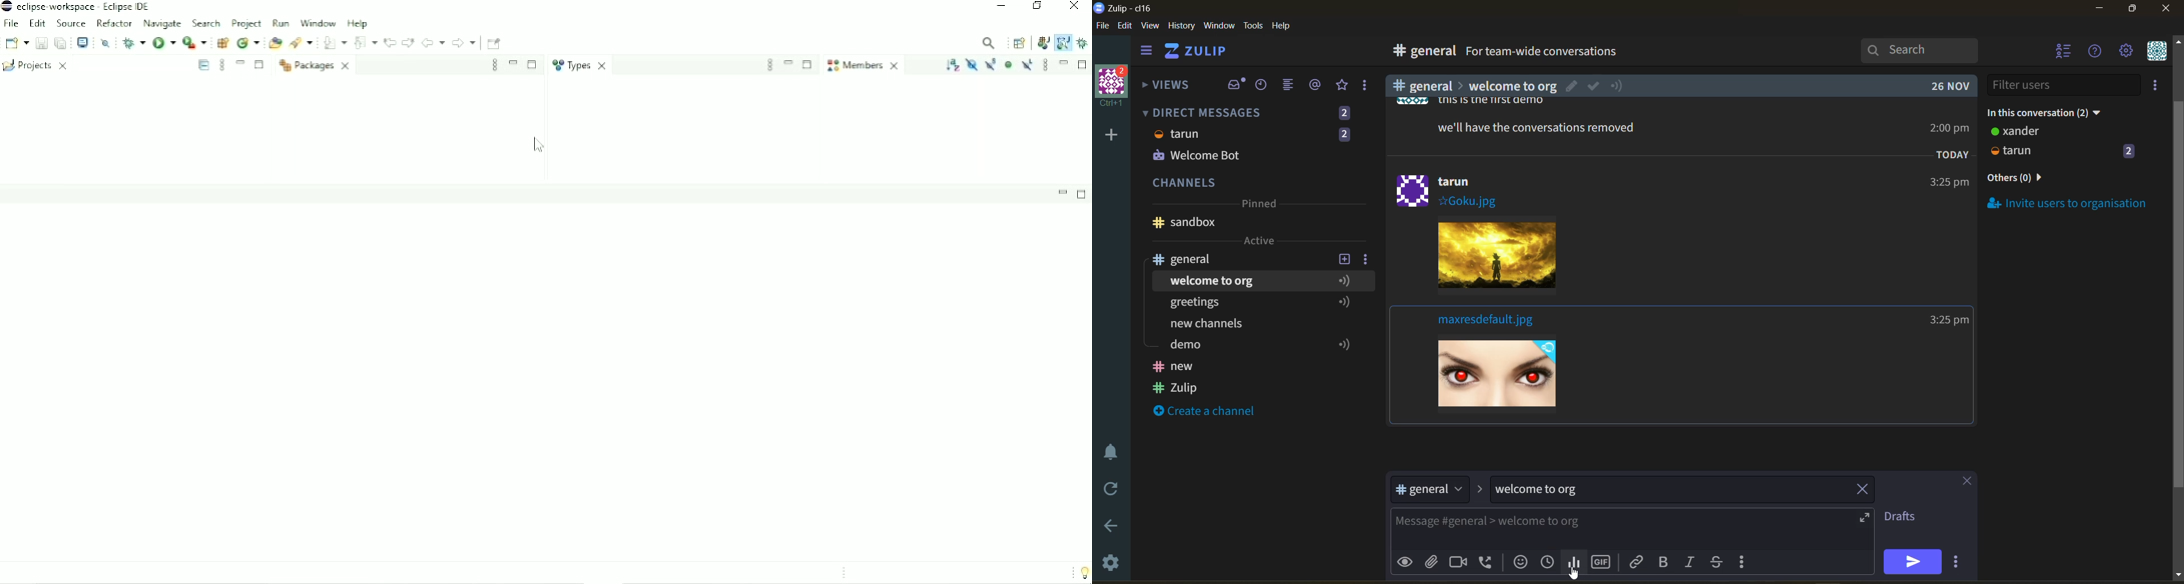 This screenshot has width=2184, height=588. What do you see at coordinates (581, 65) in the screenshot?
I see `Types` at bounding box center [581, 65].